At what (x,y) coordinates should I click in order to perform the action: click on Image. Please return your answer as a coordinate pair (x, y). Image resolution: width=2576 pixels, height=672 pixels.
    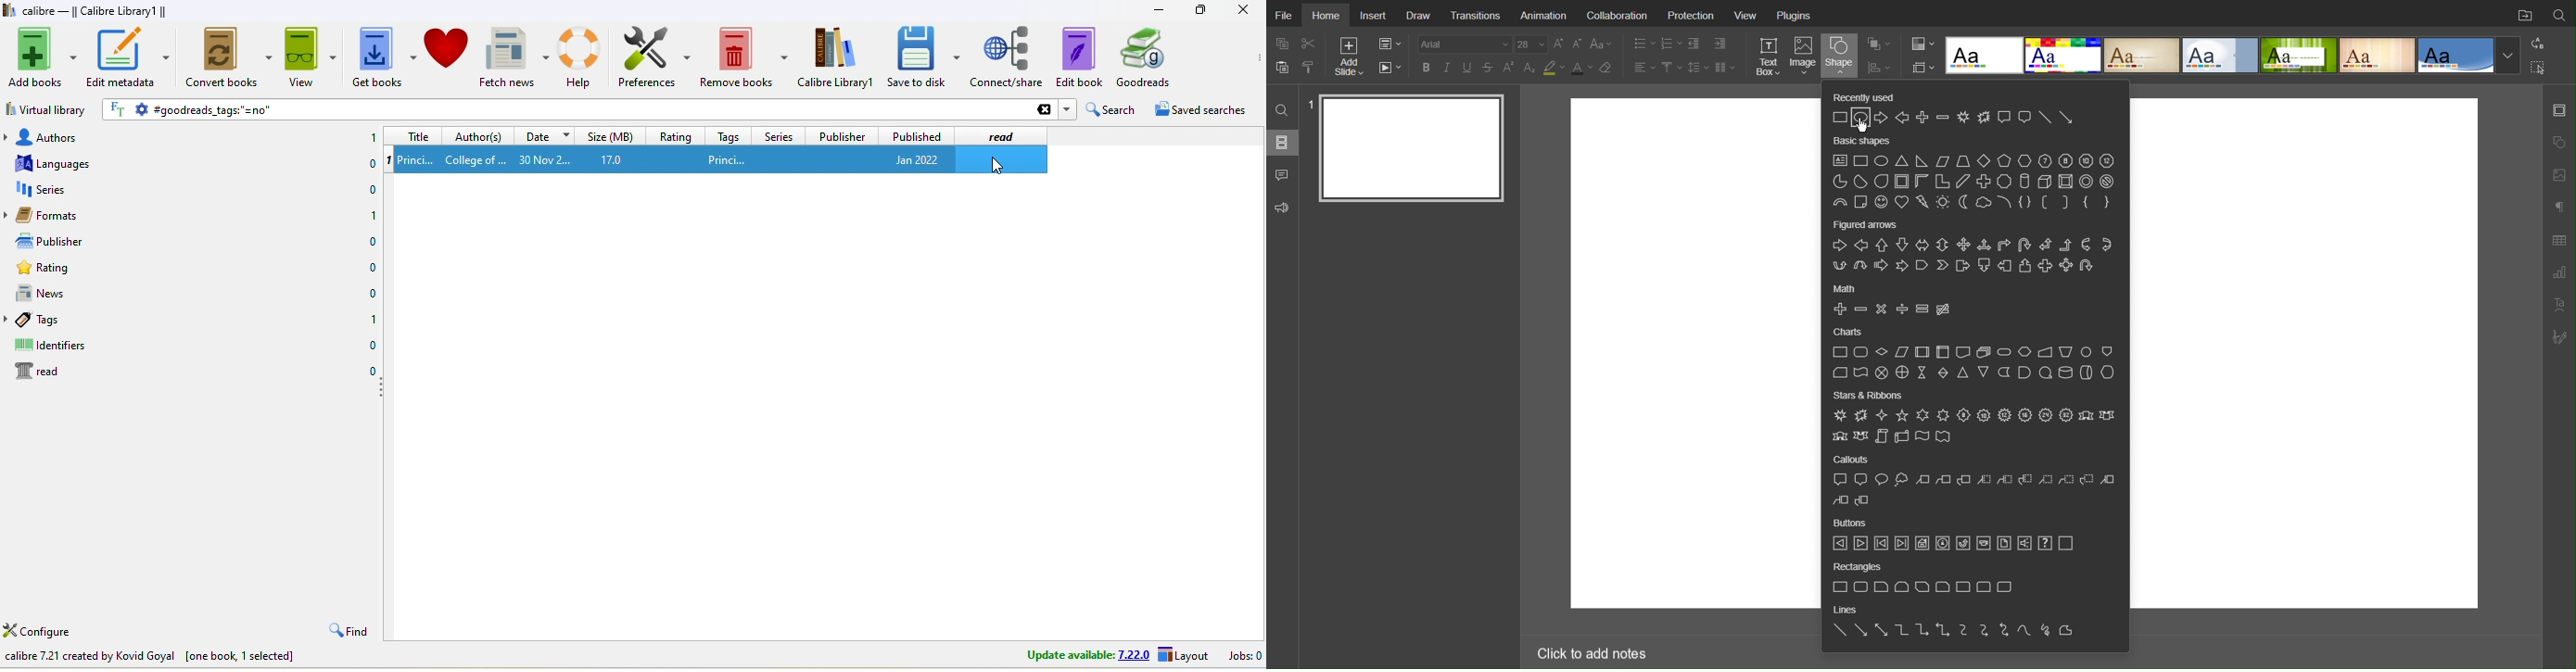
    Looking at the image, I should click on (1805, 57).